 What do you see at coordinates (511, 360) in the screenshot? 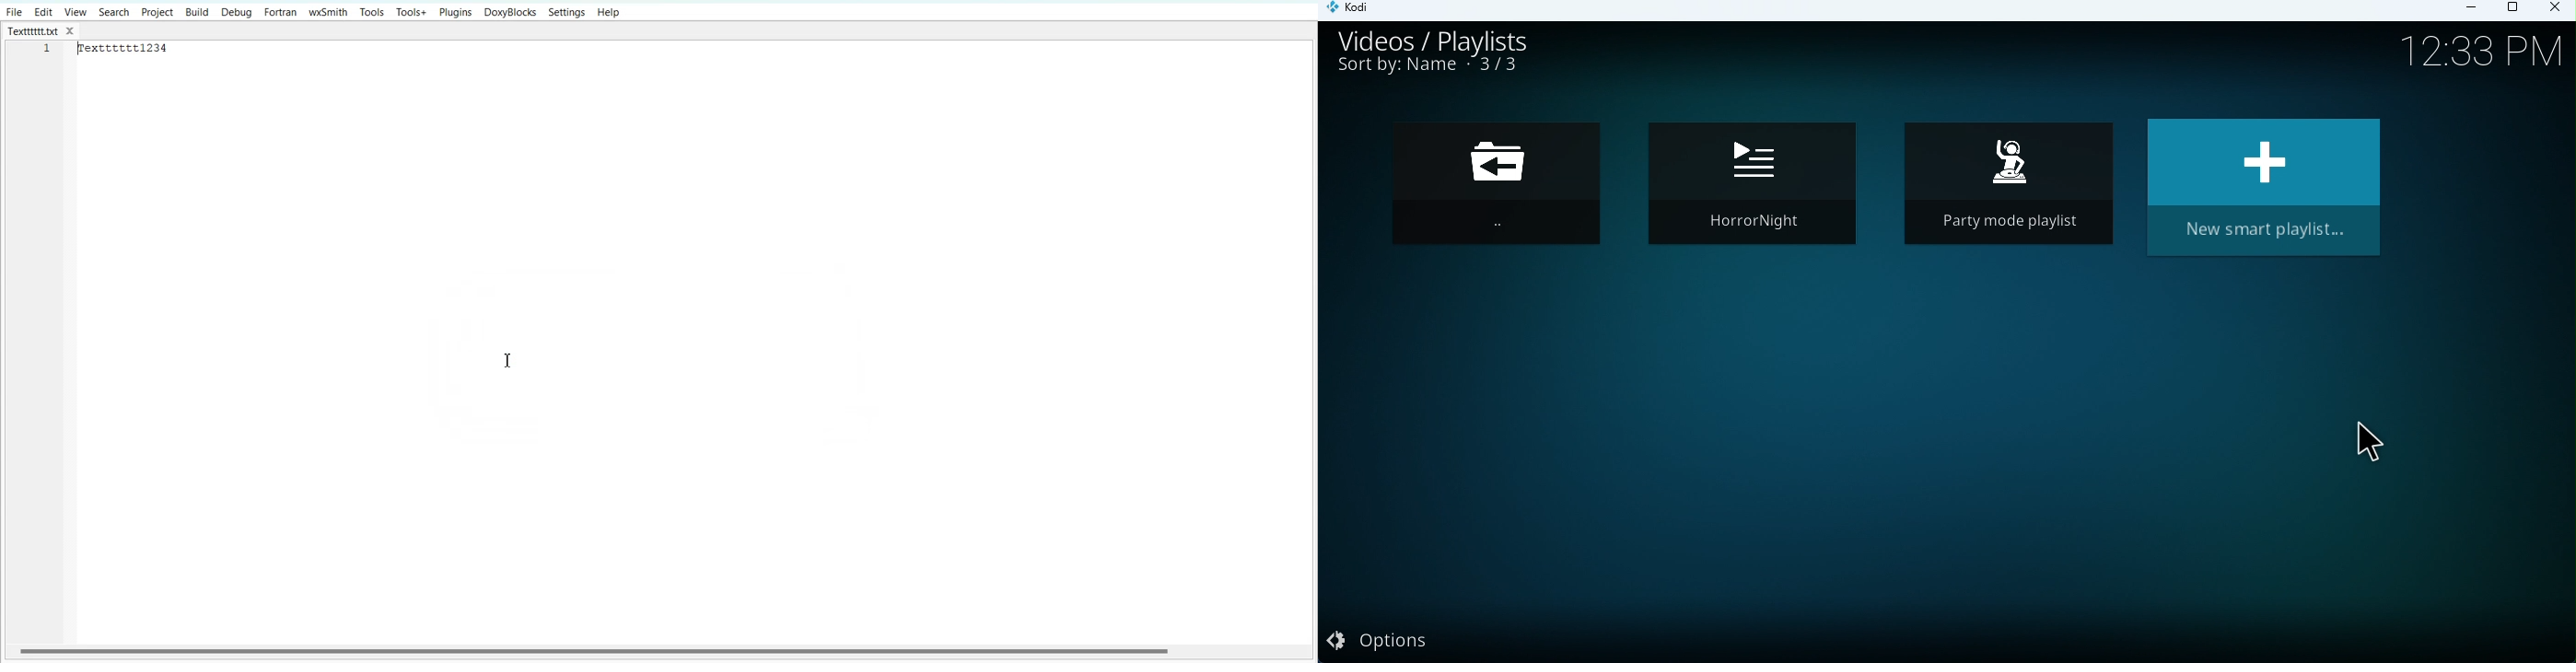
I see `Text cursor` at bounding box center [511, 360].